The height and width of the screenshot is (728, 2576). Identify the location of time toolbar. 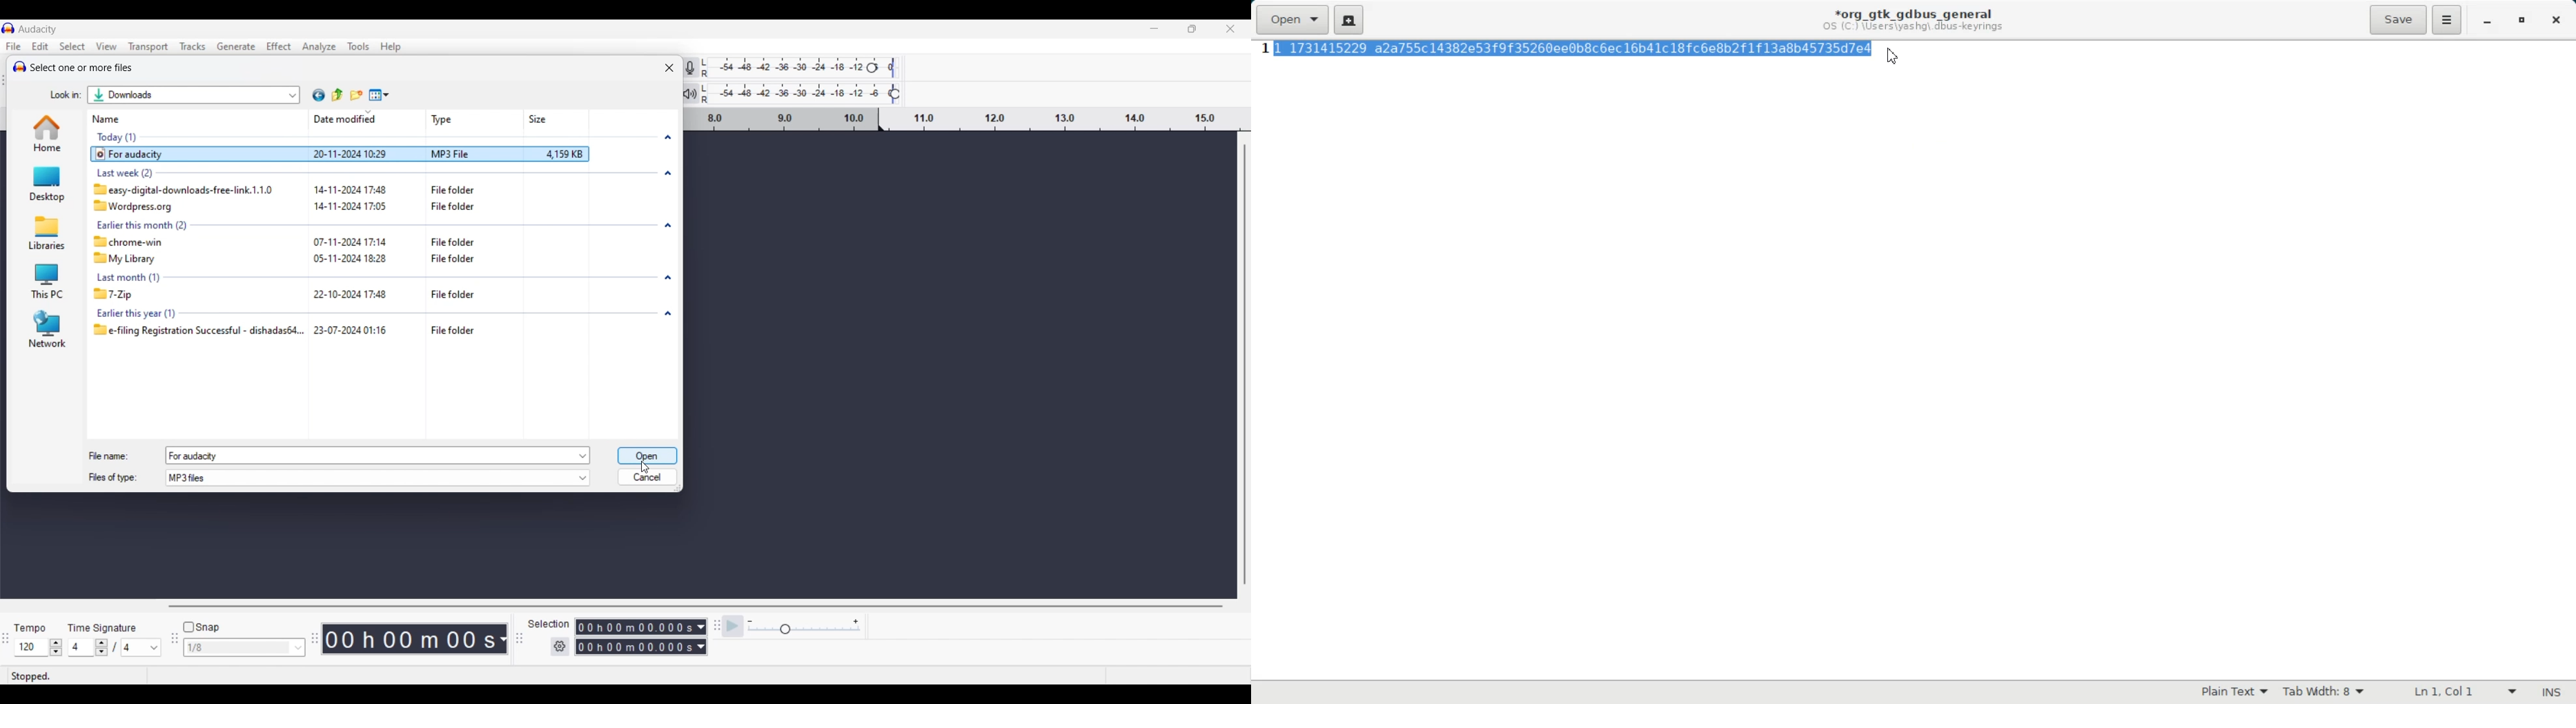
(316, 643).